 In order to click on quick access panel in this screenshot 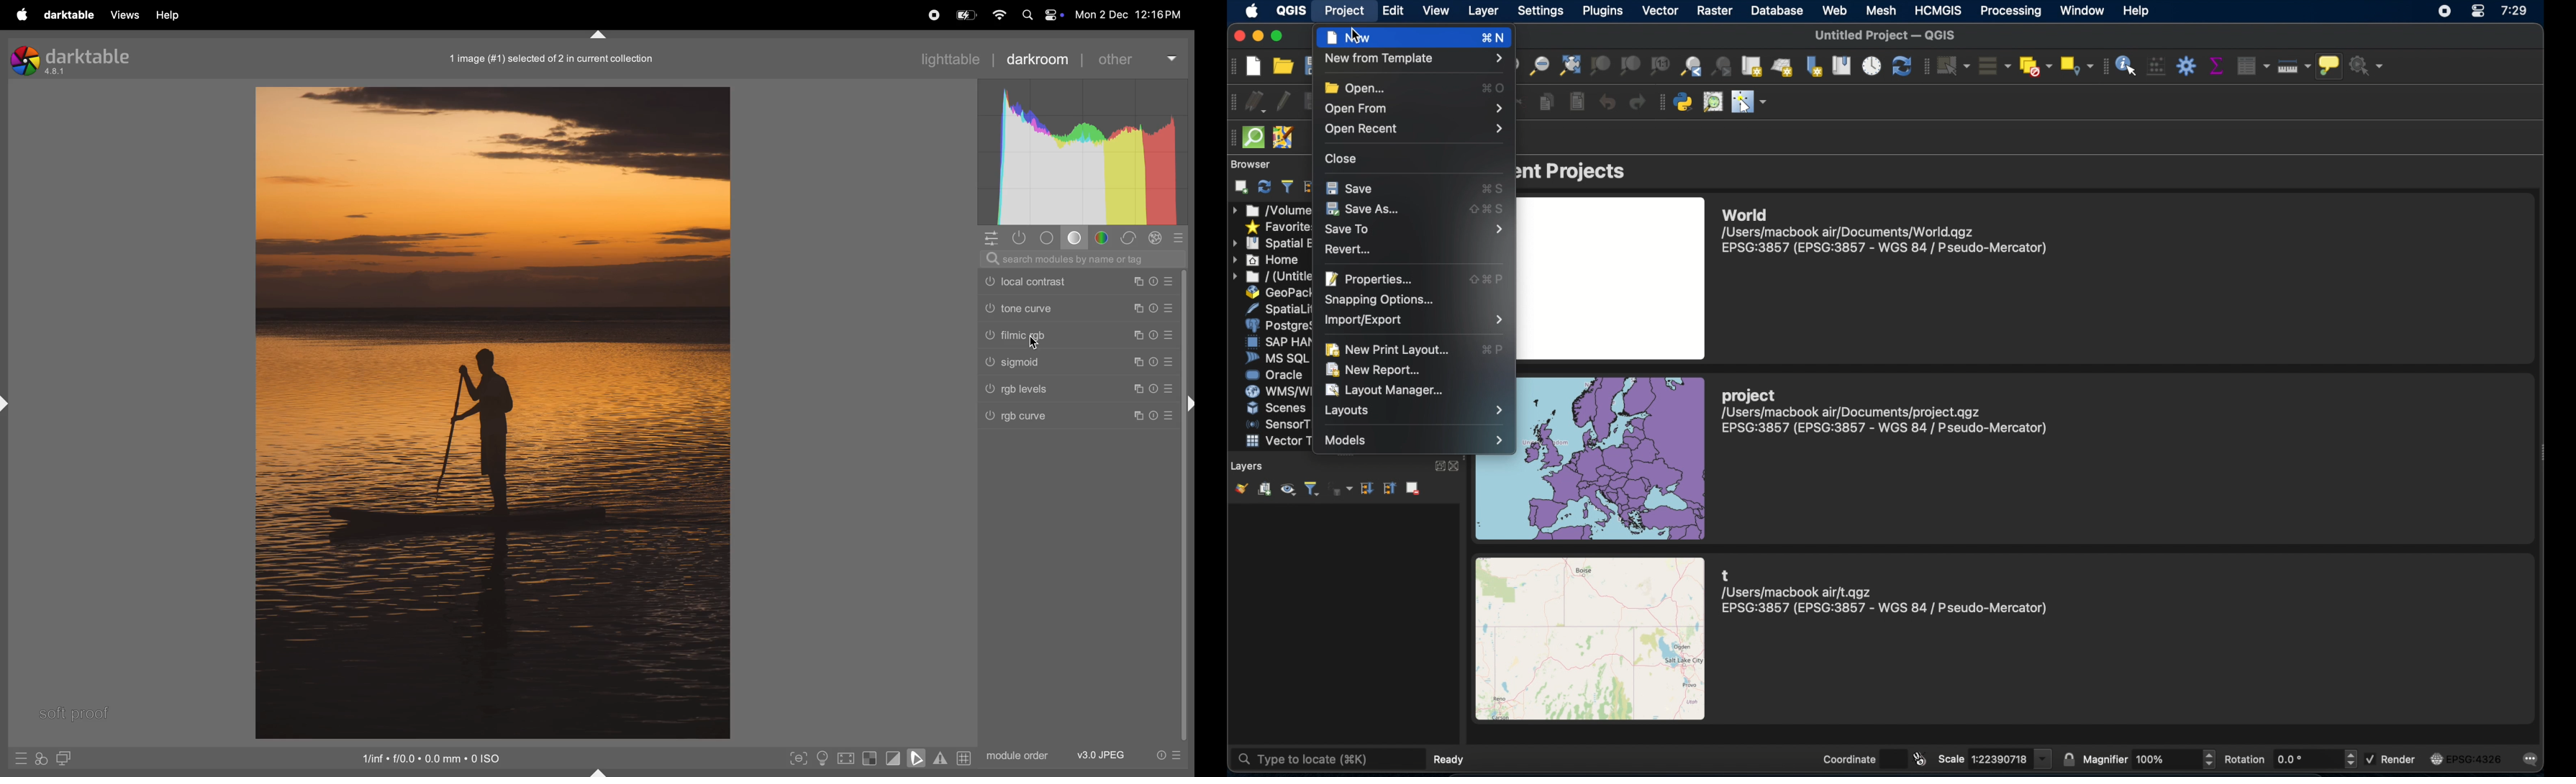, I will do `click(990, 238)`.